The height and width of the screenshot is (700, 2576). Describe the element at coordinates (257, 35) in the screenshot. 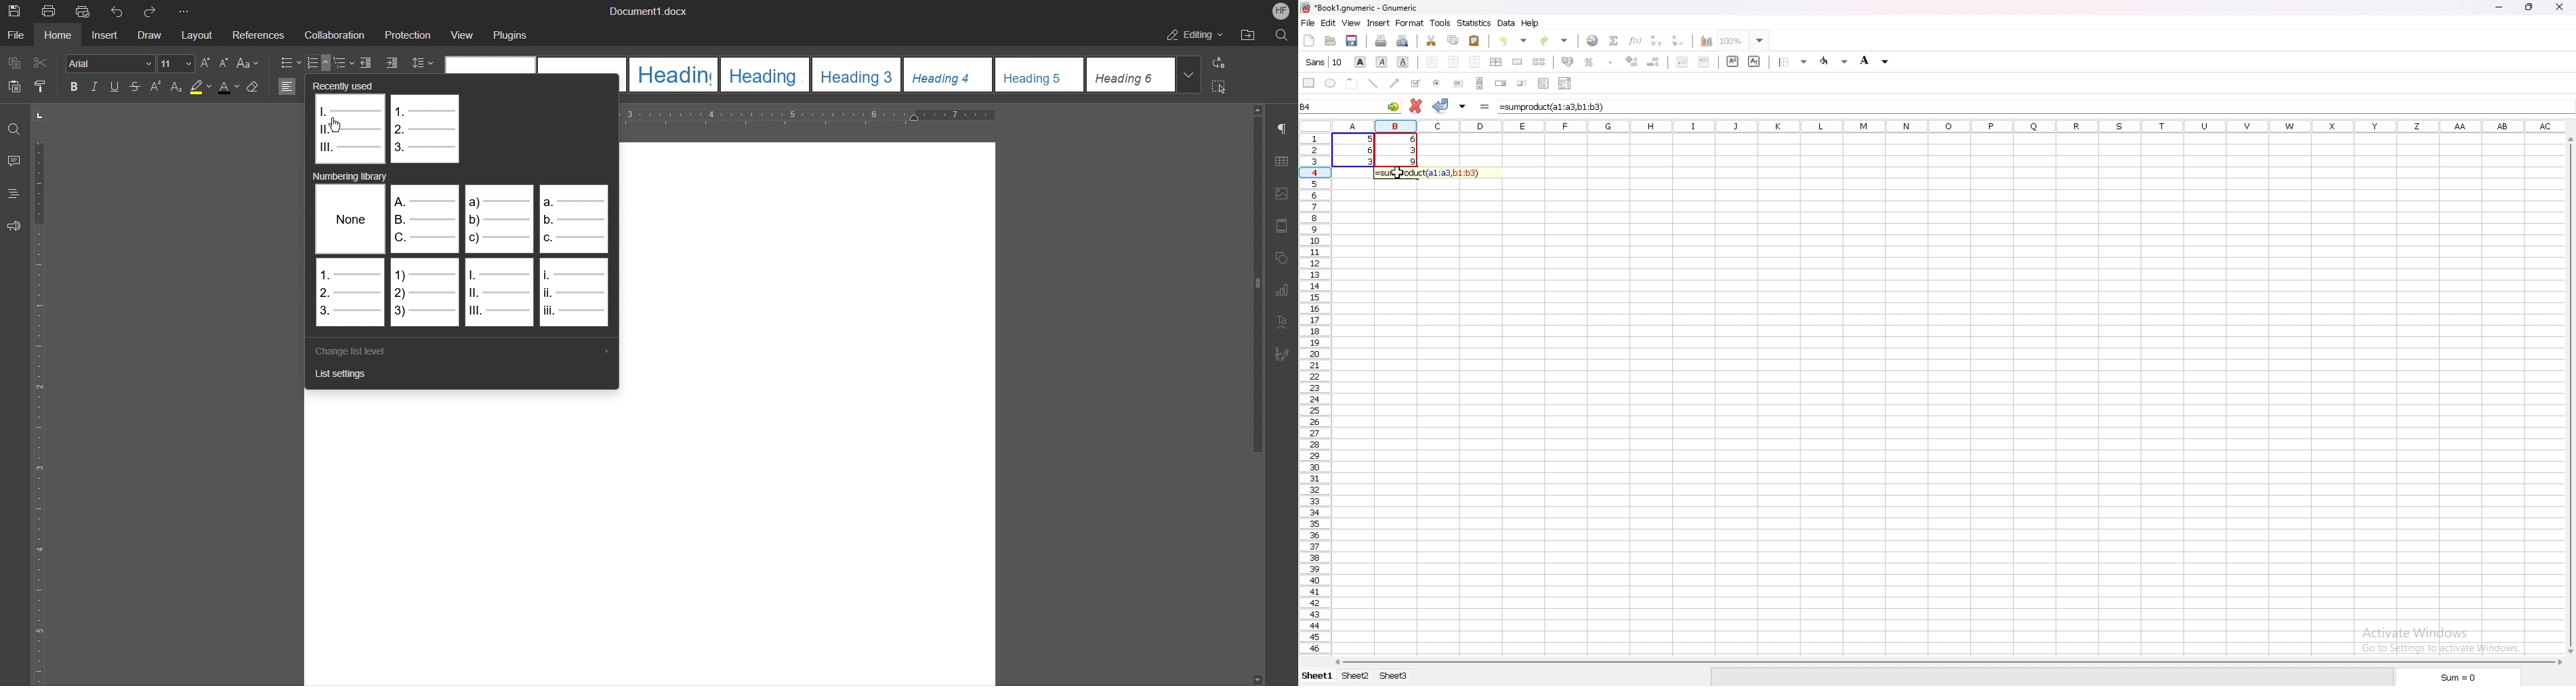

I see `References` at that location.